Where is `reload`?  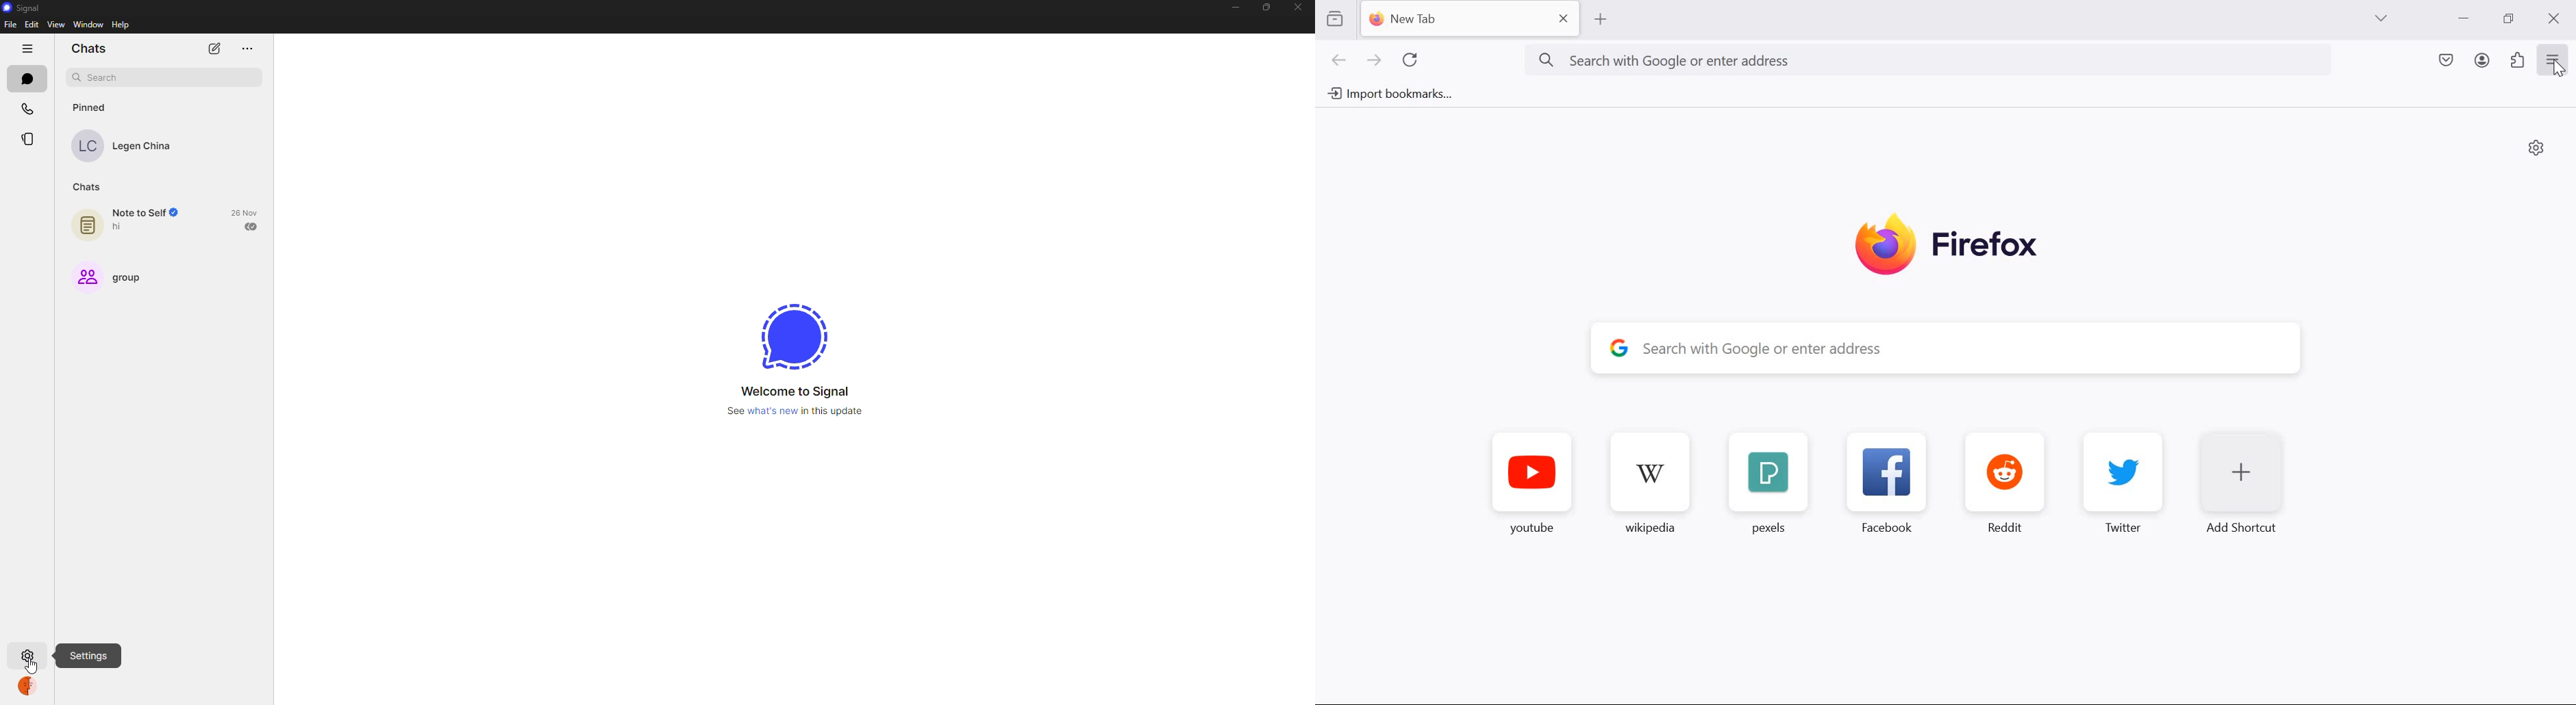 reload is located at coordinates (1410, 59).